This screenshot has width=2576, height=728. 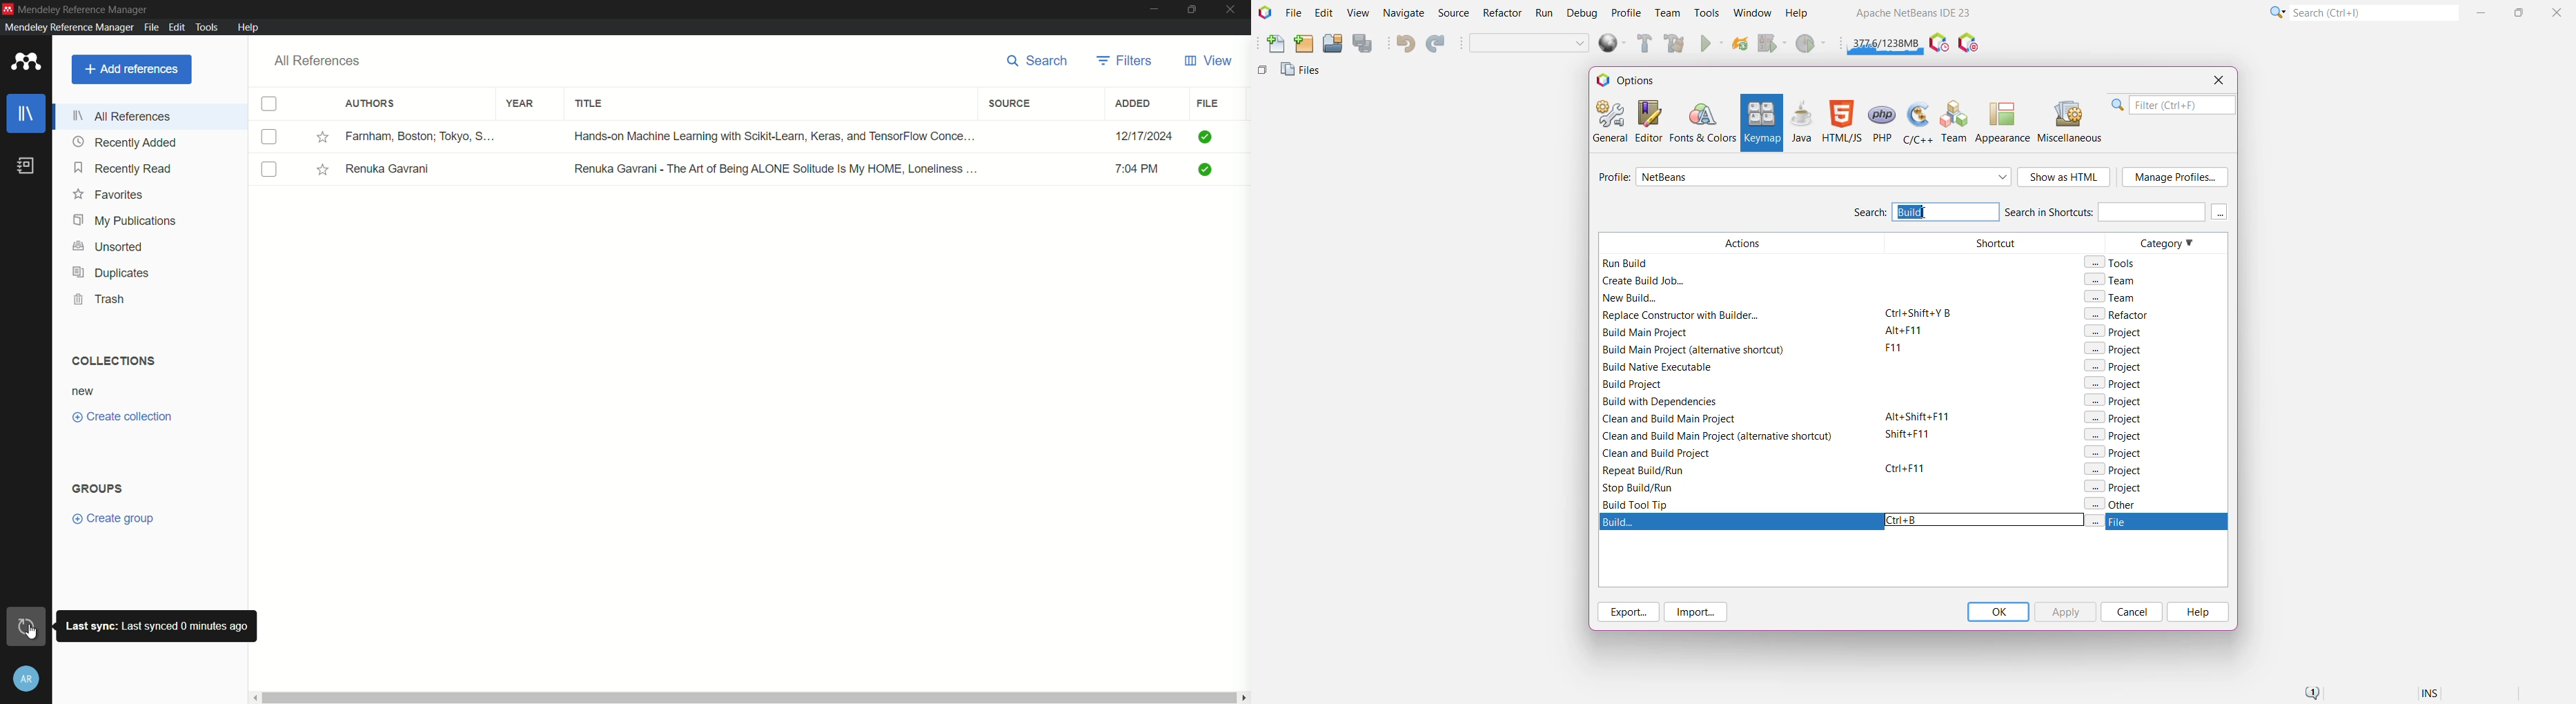 What do you see at coordinates (1698, 612) in the screenshot?
I see `Import` at bounding box center [1698, 612].